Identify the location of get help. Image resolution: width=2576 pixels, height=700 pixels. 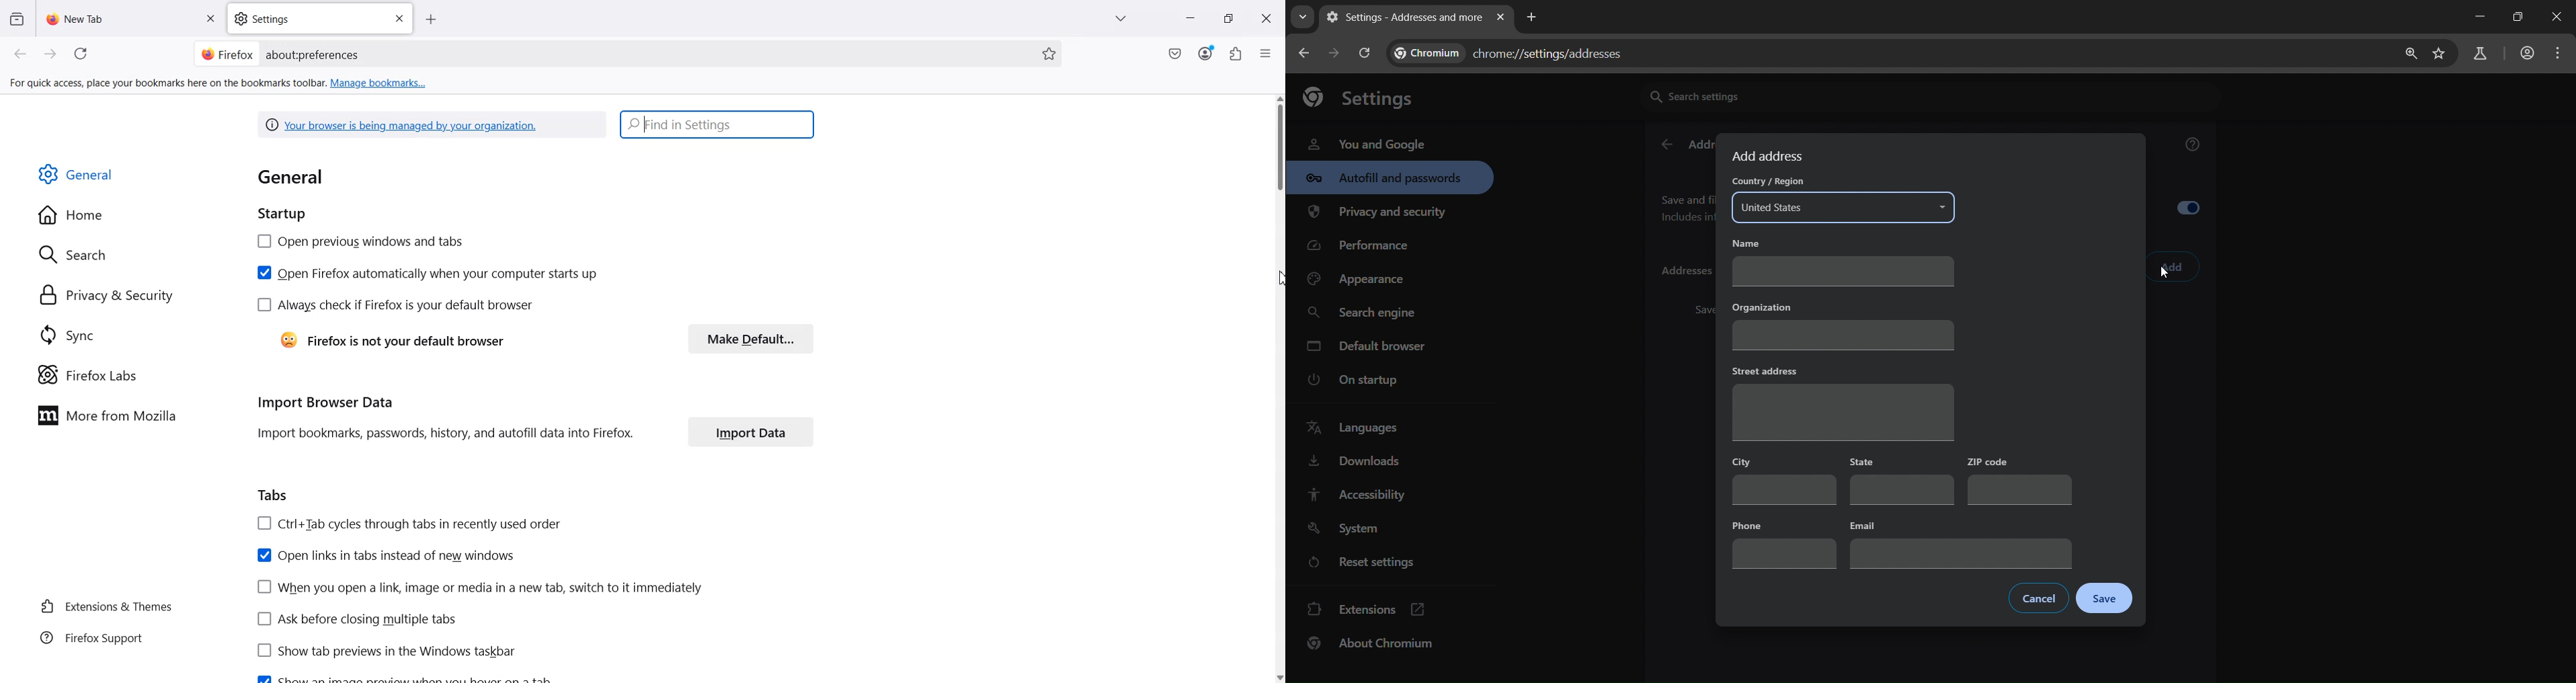
(2193, 147).